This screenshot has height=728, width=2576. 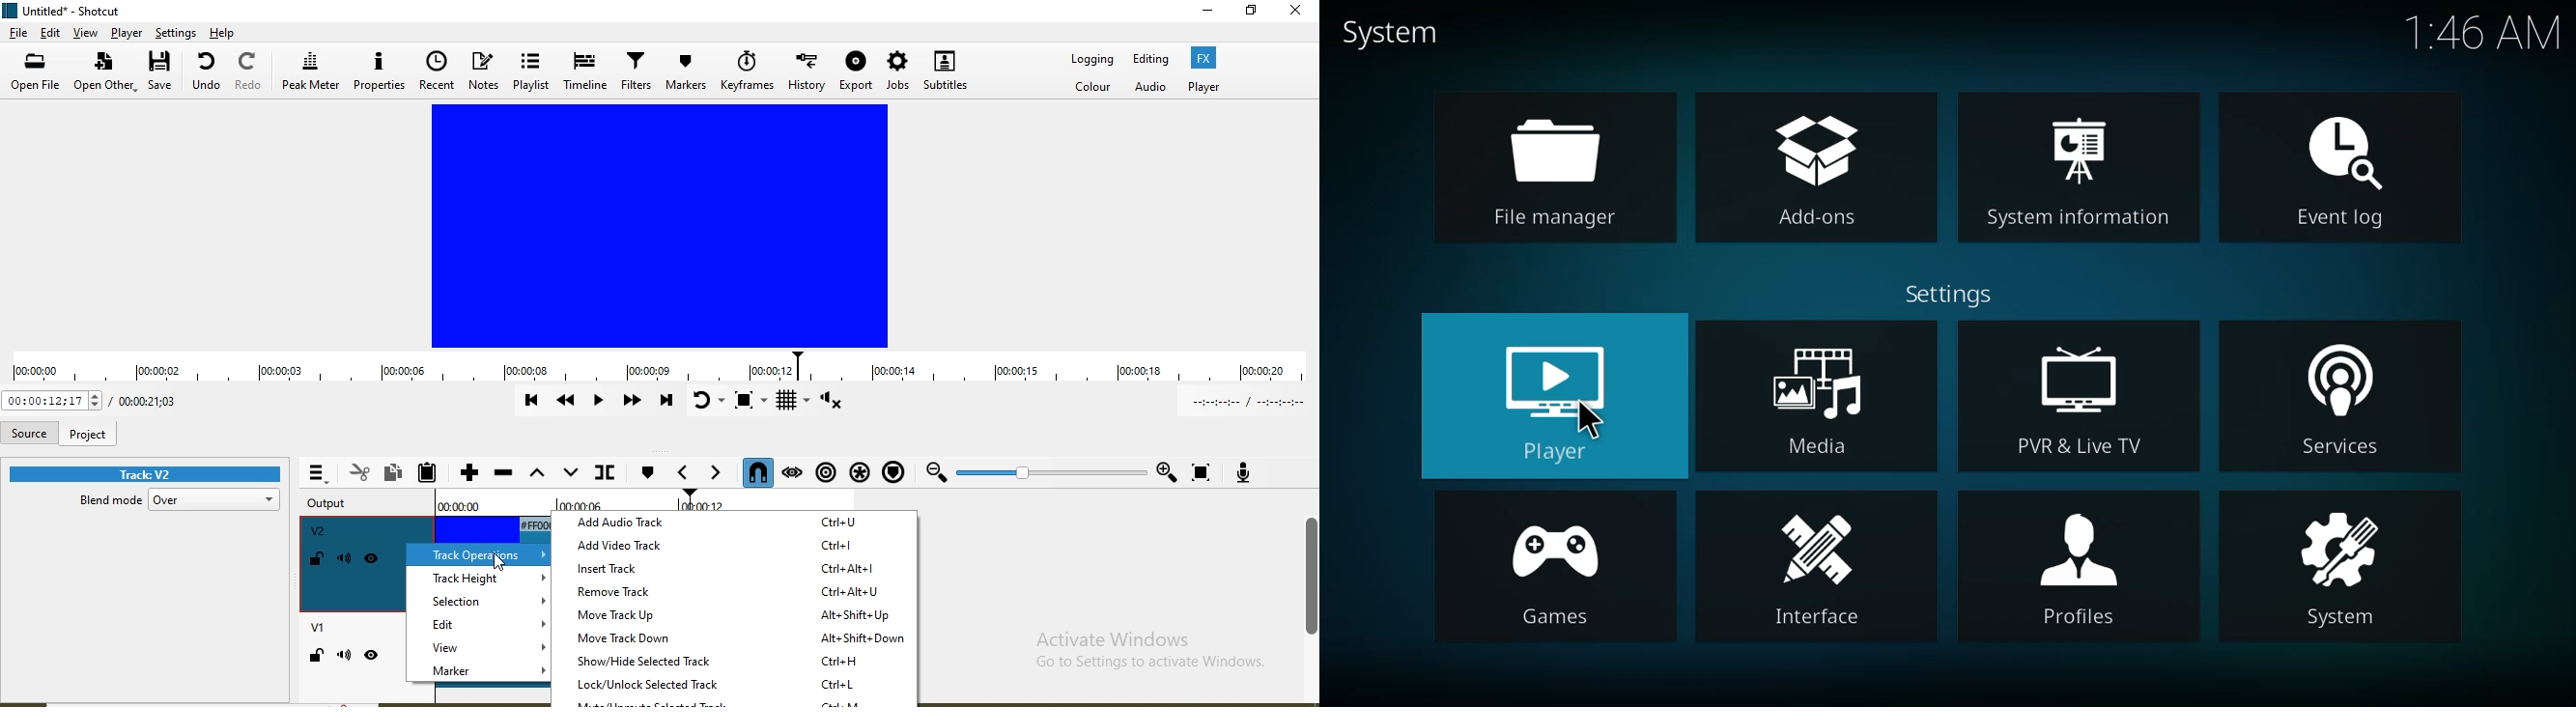 What do you see at coordinates (1311, 579) in the screenshot?
I see `scroll bar` at bounding box center [1311, 579].